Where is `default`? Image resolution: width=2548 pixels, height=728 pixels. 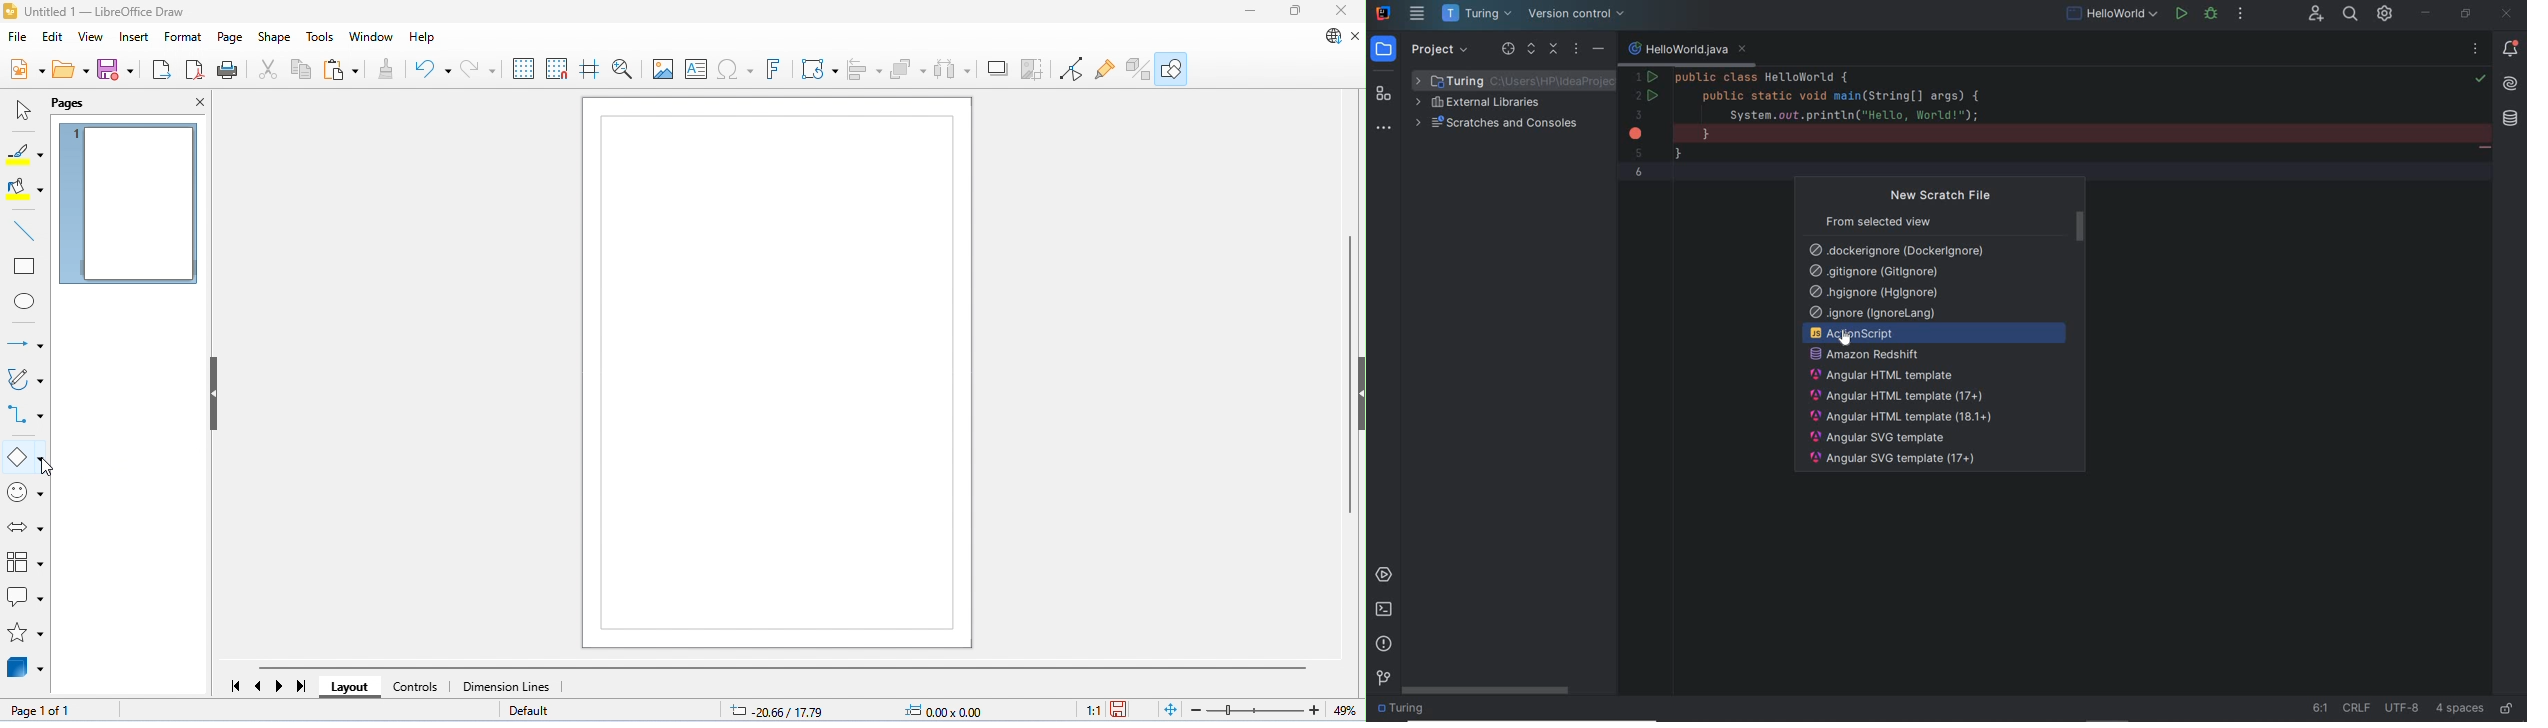
default is located at coordinates (530, 710).